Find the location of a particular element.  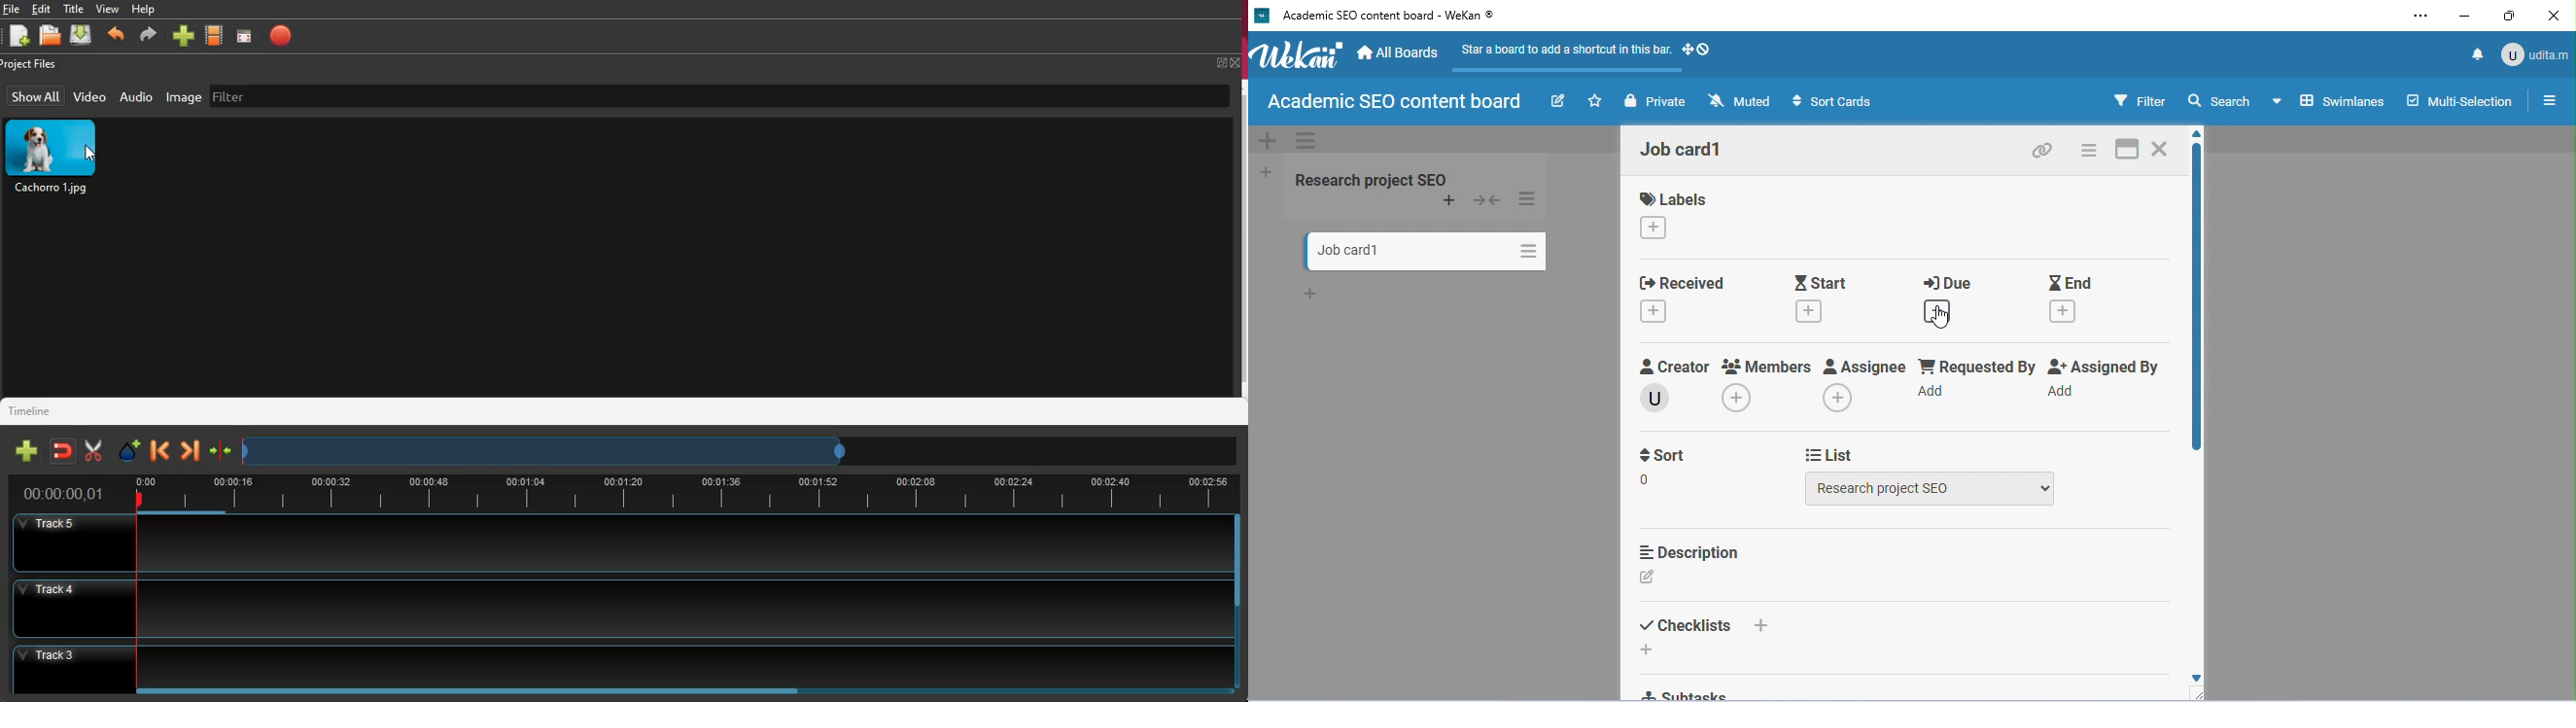

add requester is located at coordinates (1934, 392).